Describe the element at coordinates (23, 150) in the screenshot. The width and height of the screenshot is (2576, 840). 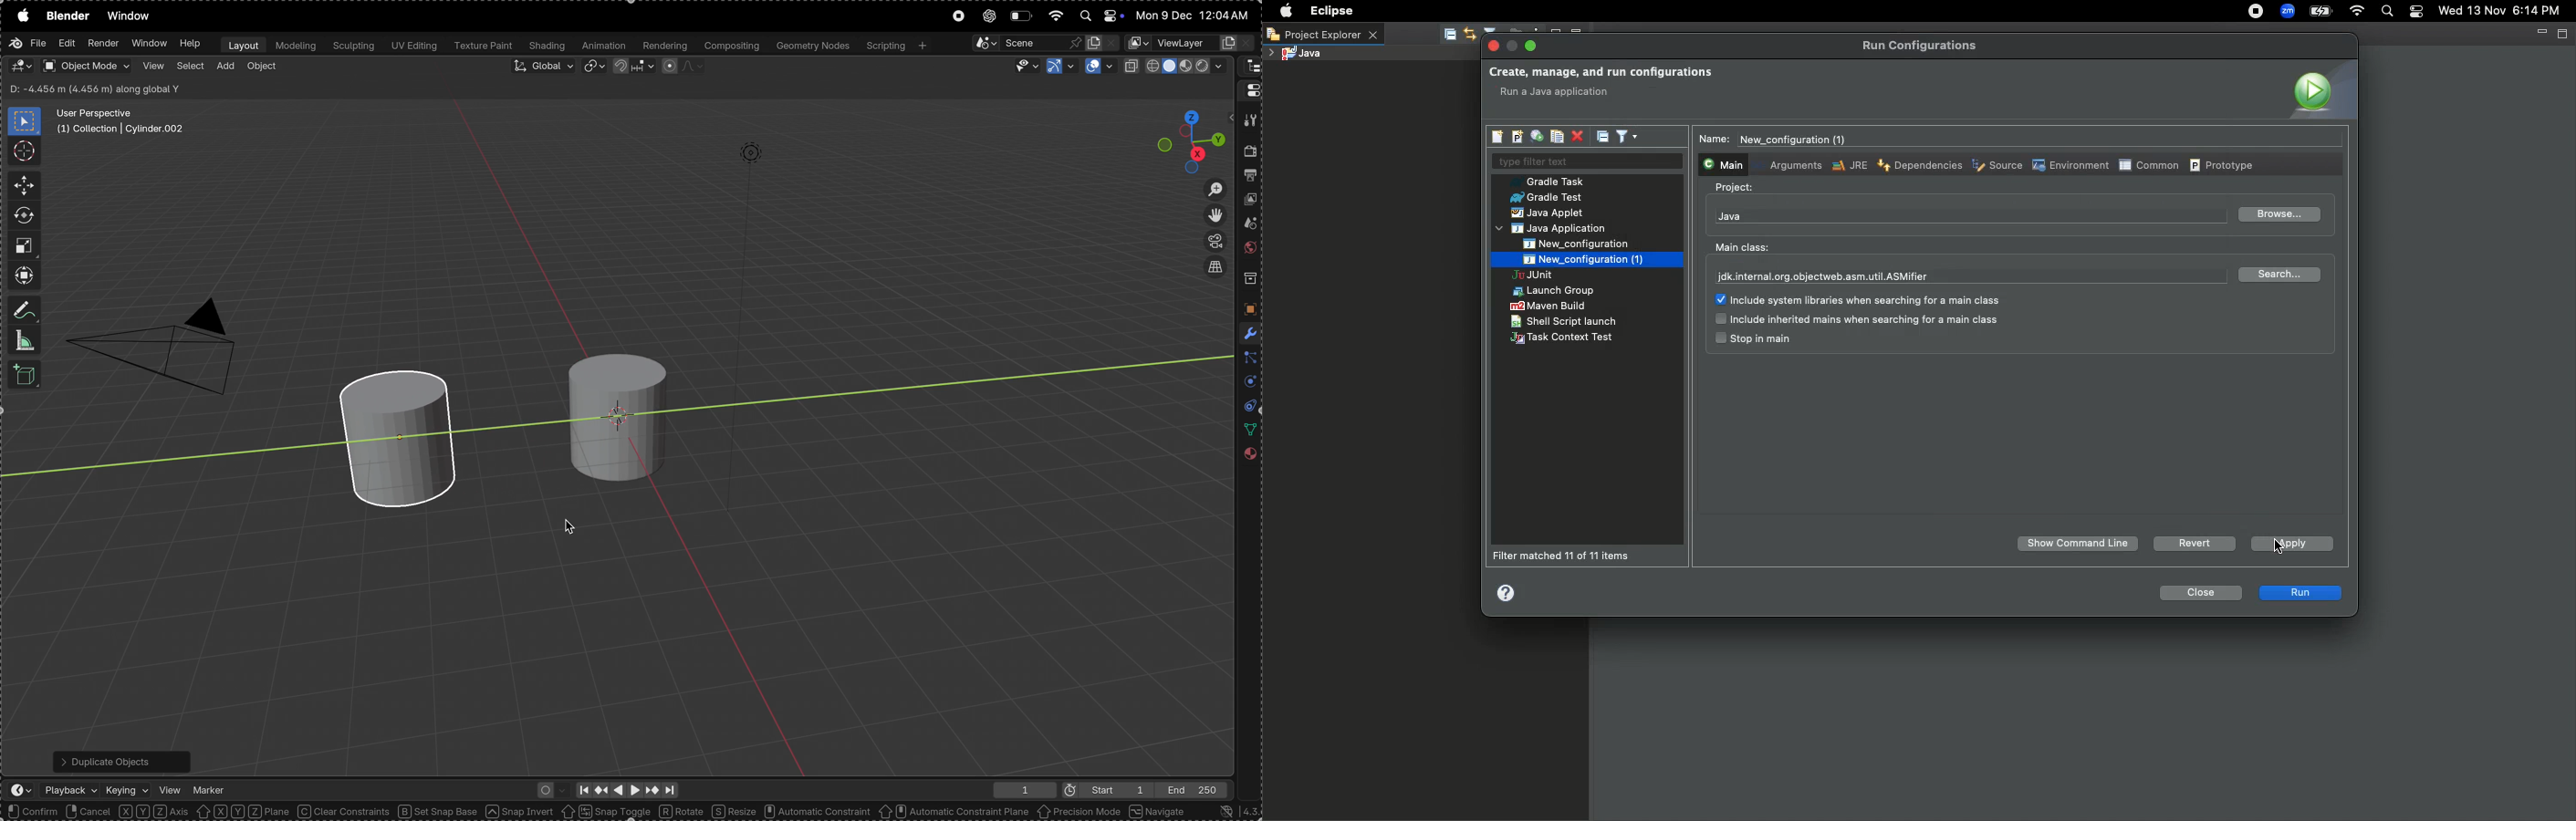
I see `cursor` at that location.